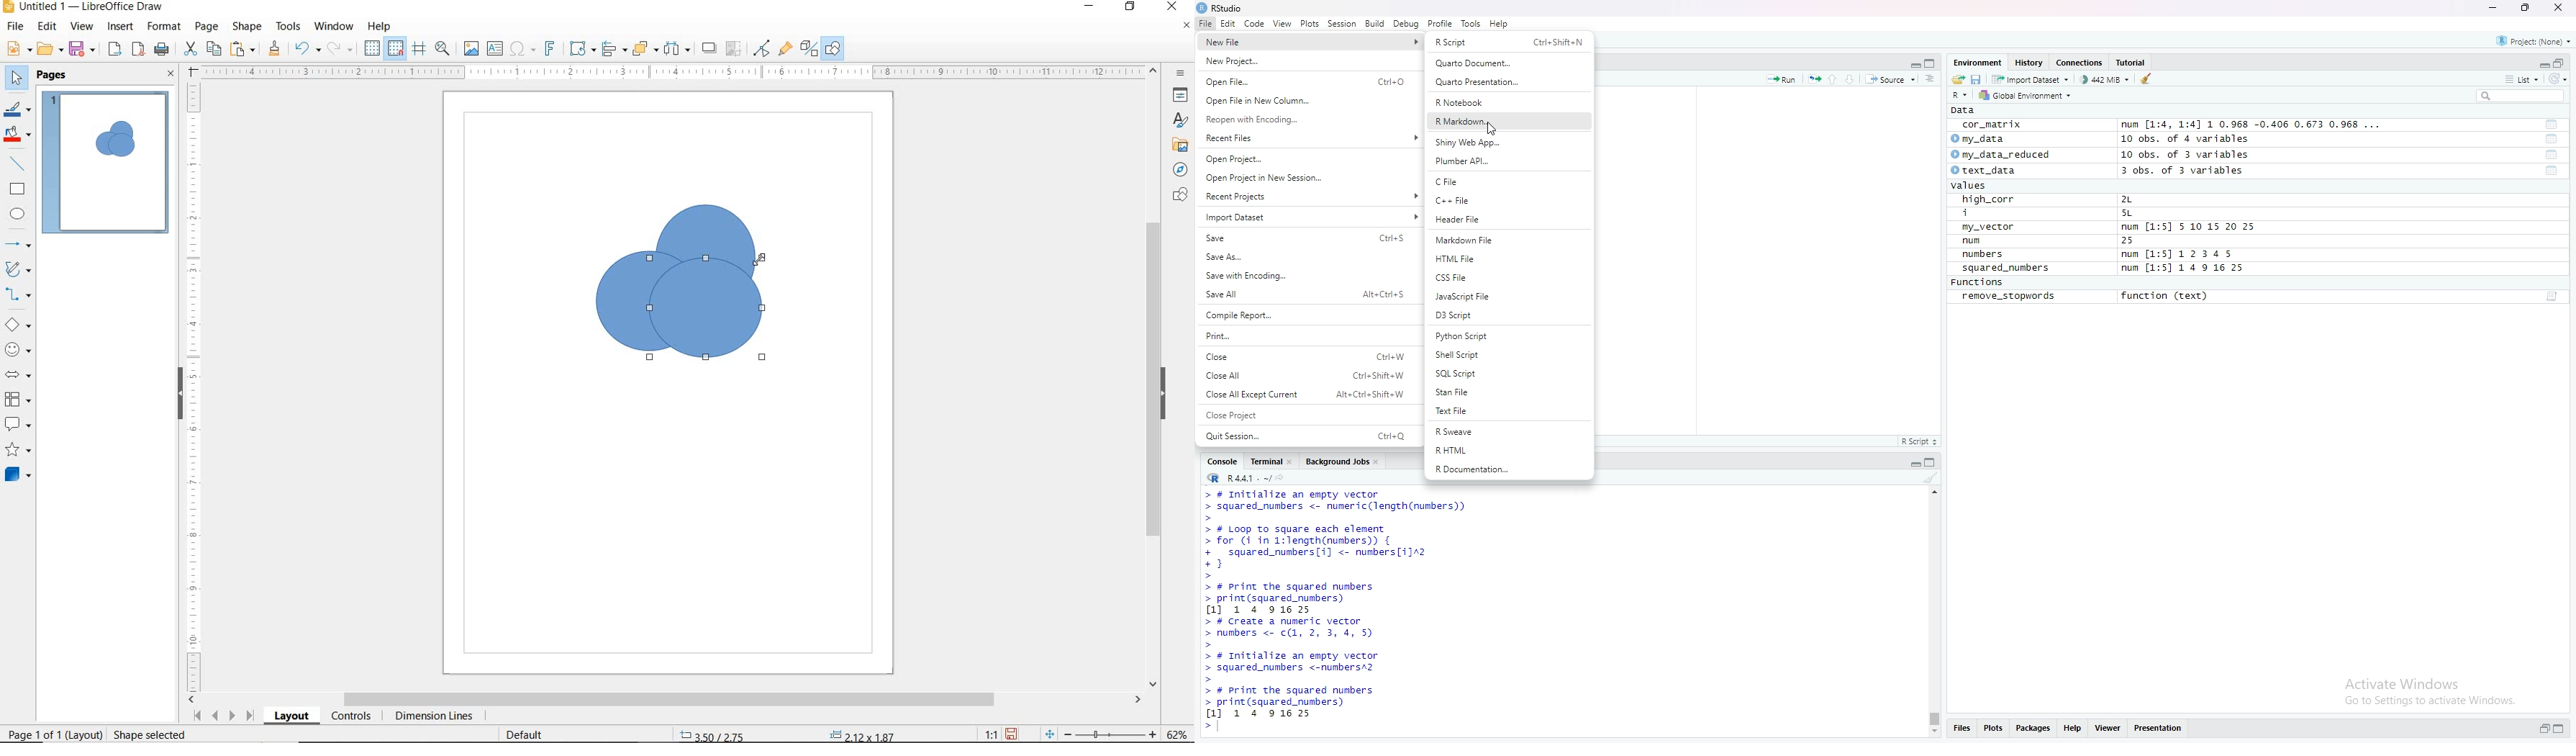  What do you see at coordinates (2562, 78) in the screenshot?
I see `Refresh the list of object in the environment` at bounding box center [2562, 78].